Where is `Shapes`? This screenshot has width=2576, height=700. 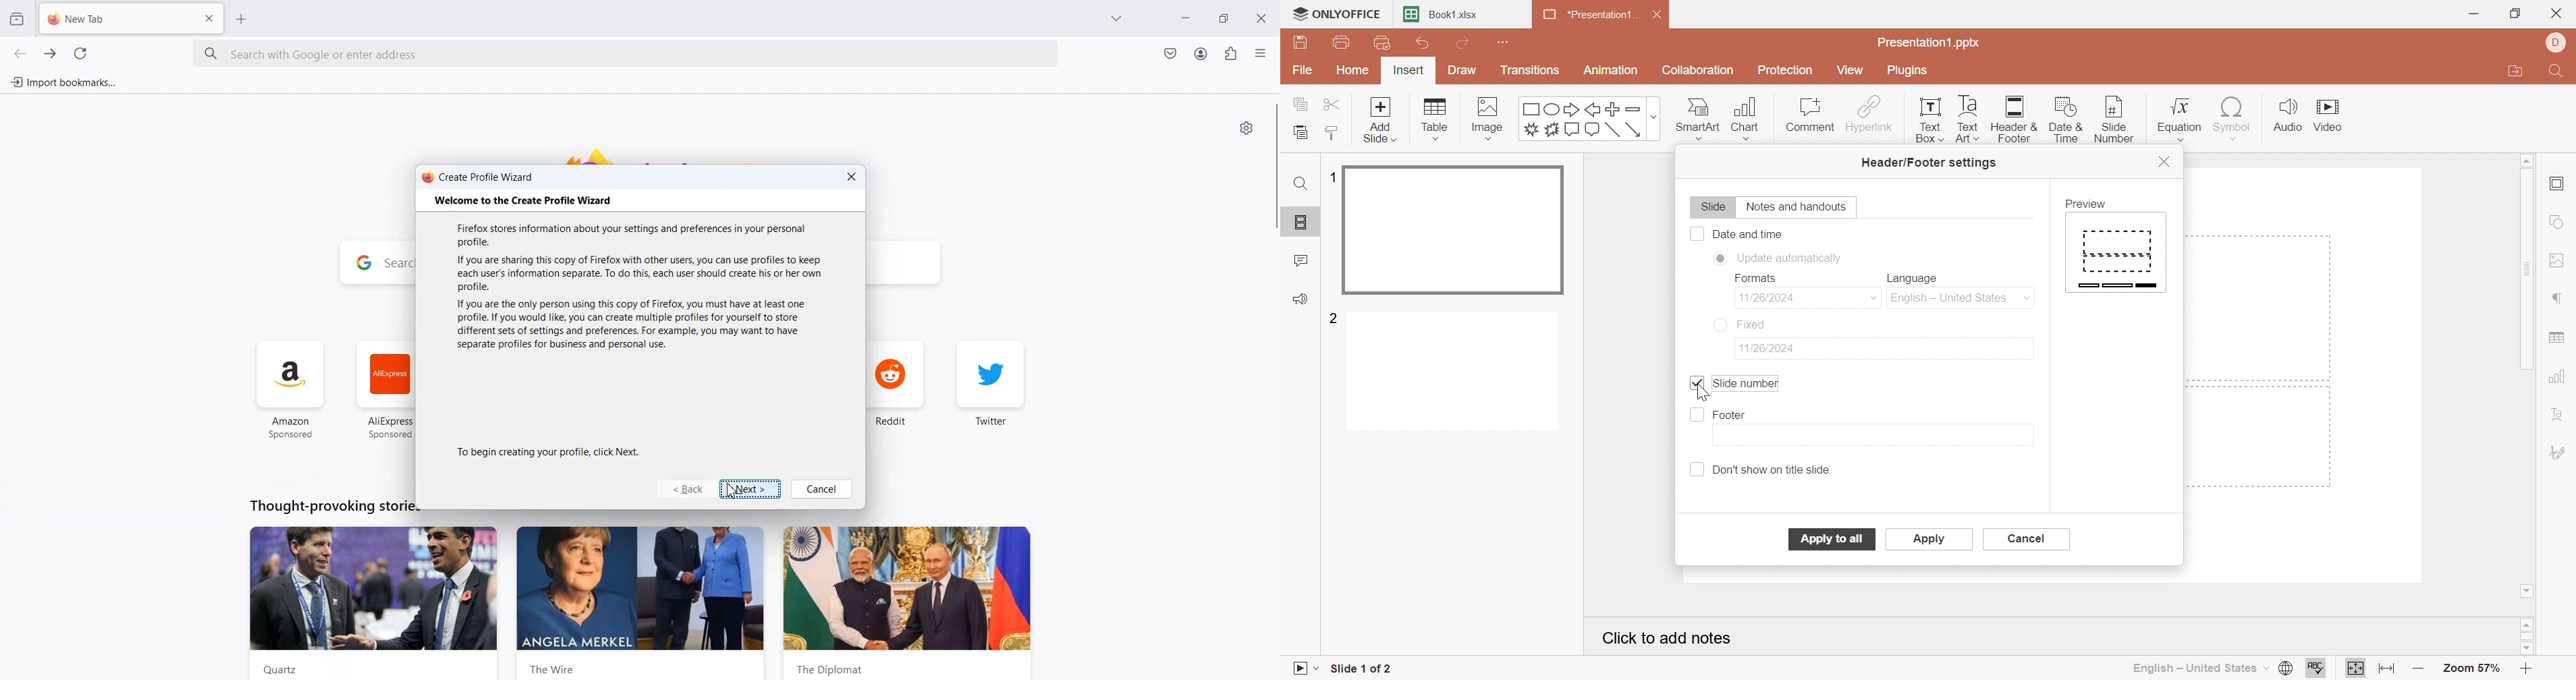
Shapes is located at coordinates (1591, 119).